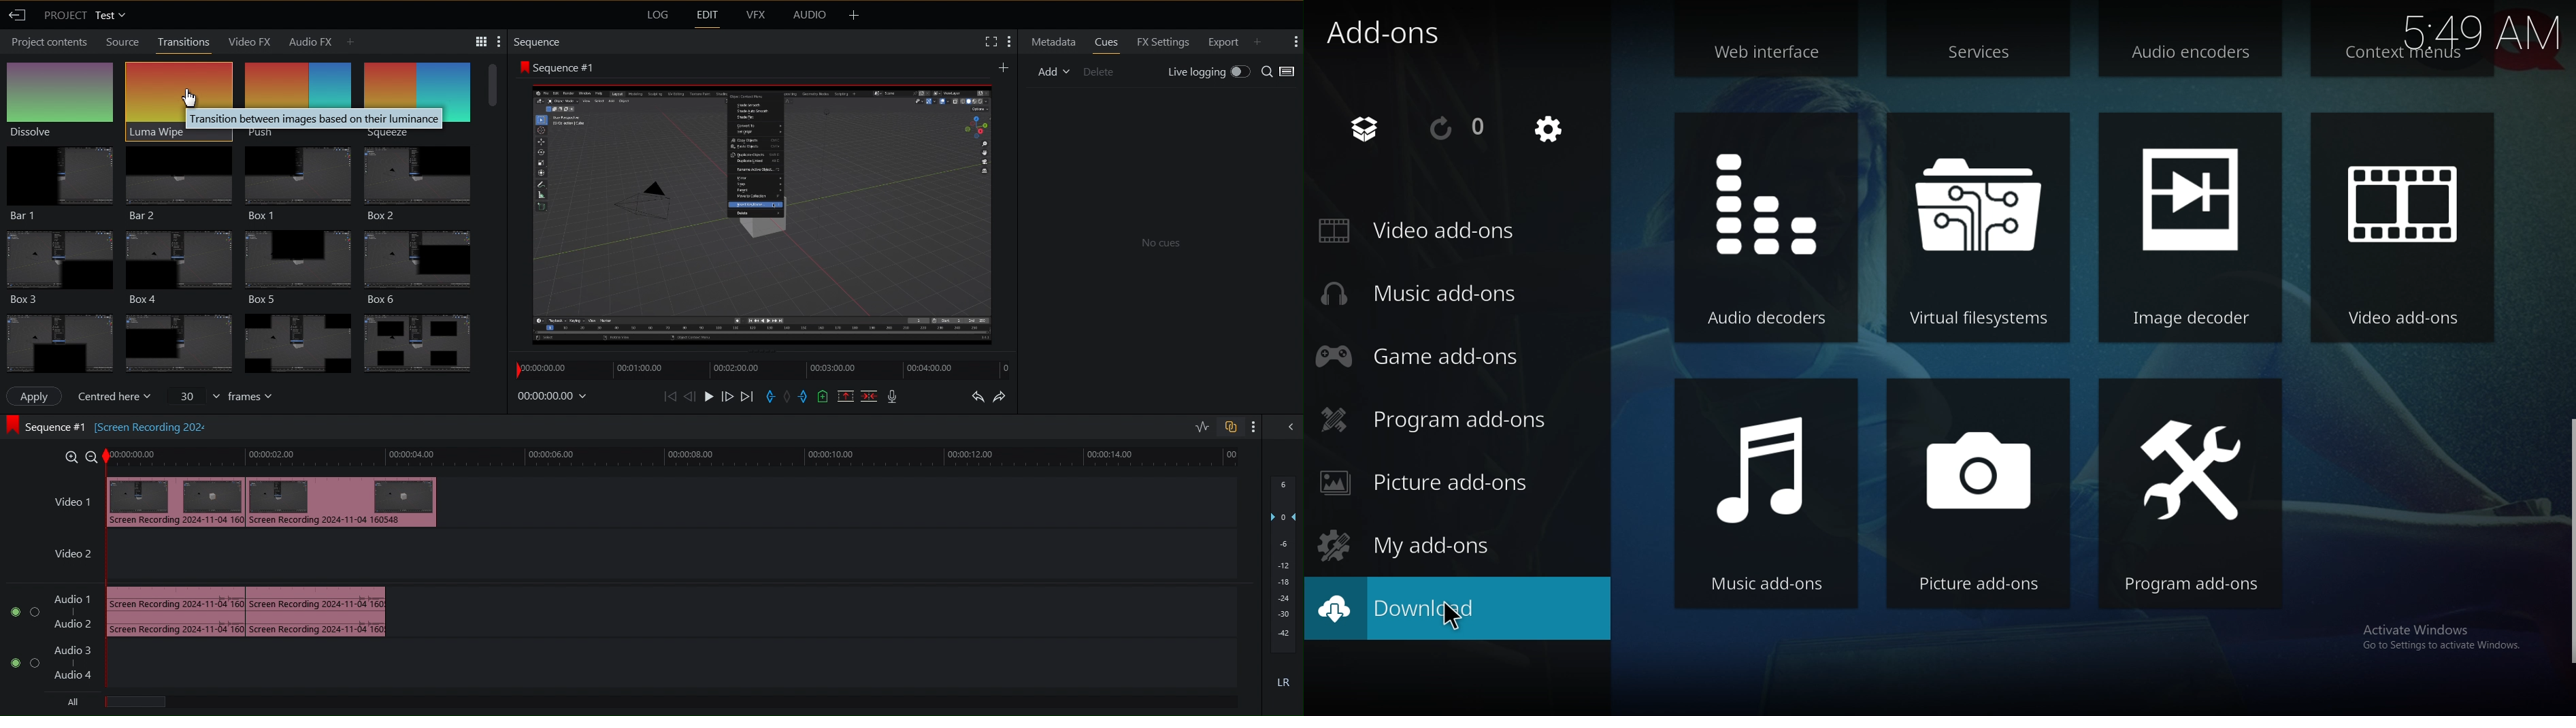 This screenshot has width=2576, height=728. What do you see at coordinates (1435, 483) in the screenshot?
I see `picture add ons` at bounding box center [1435, 483].